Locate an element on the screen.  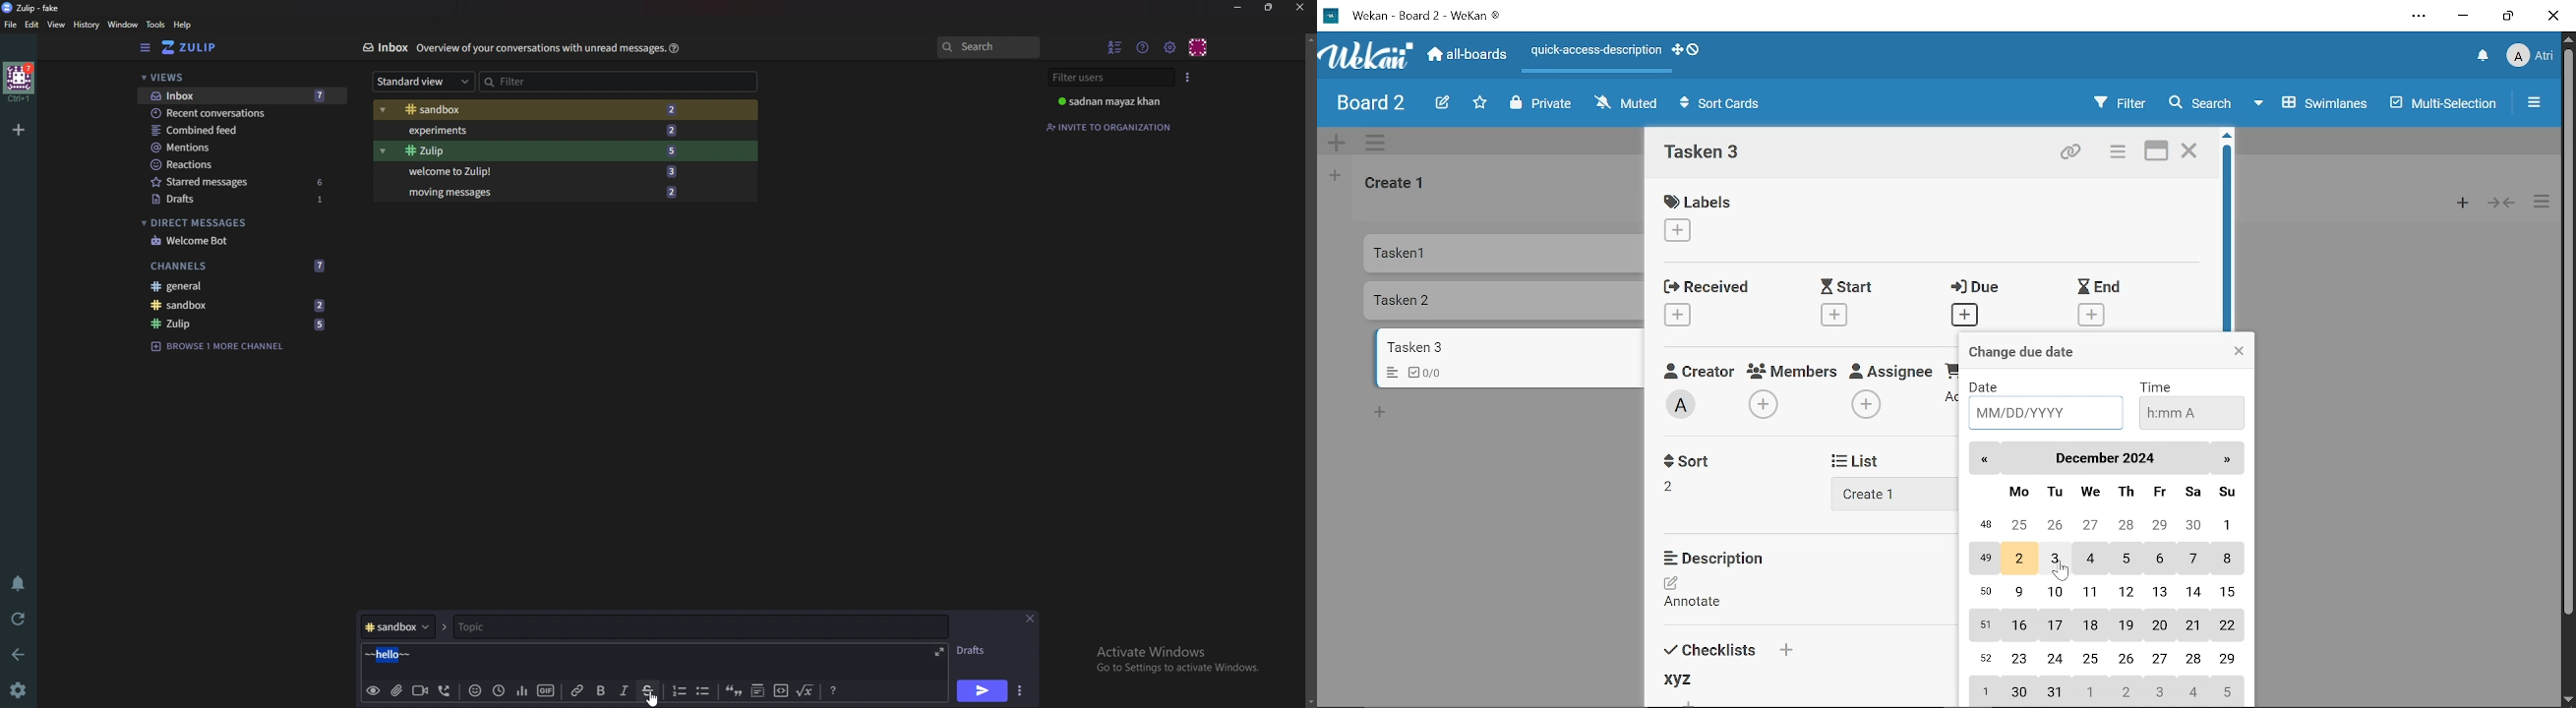
Next month is located at coordinates (2227, 459).